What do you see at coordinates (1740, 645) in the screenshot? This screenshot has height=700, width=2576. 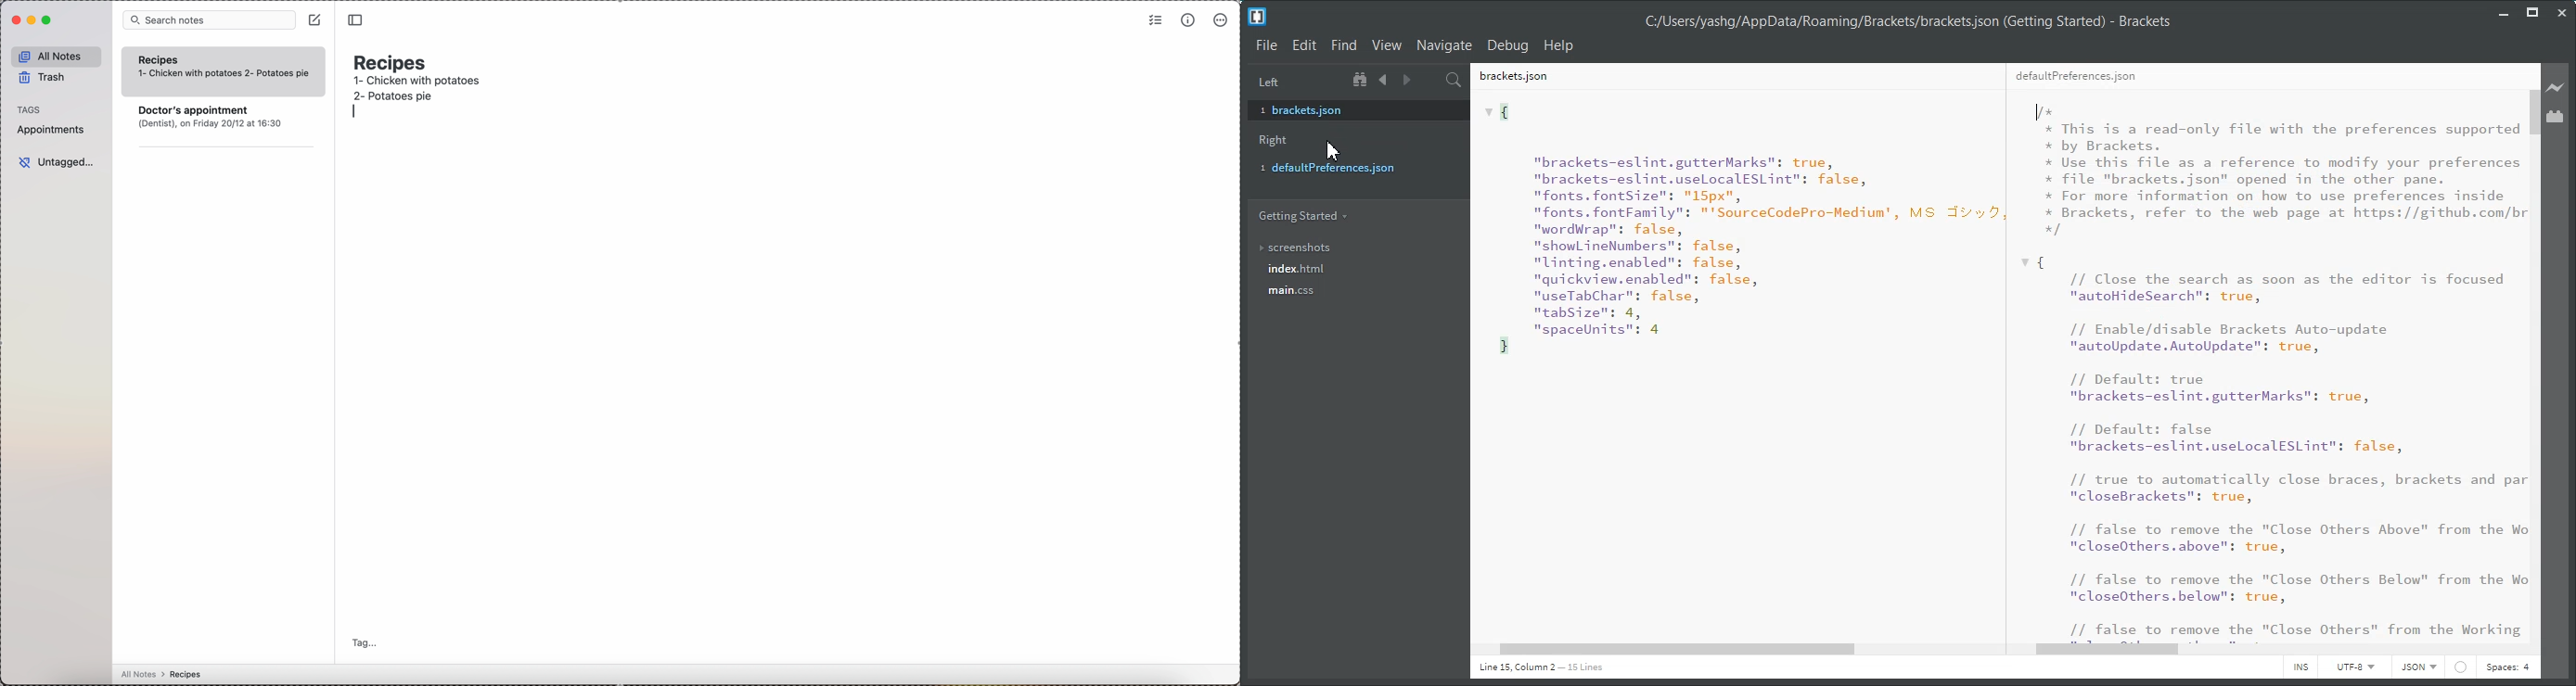 I see `Horizontal scroll bar` at bounding box center [1740, 645].